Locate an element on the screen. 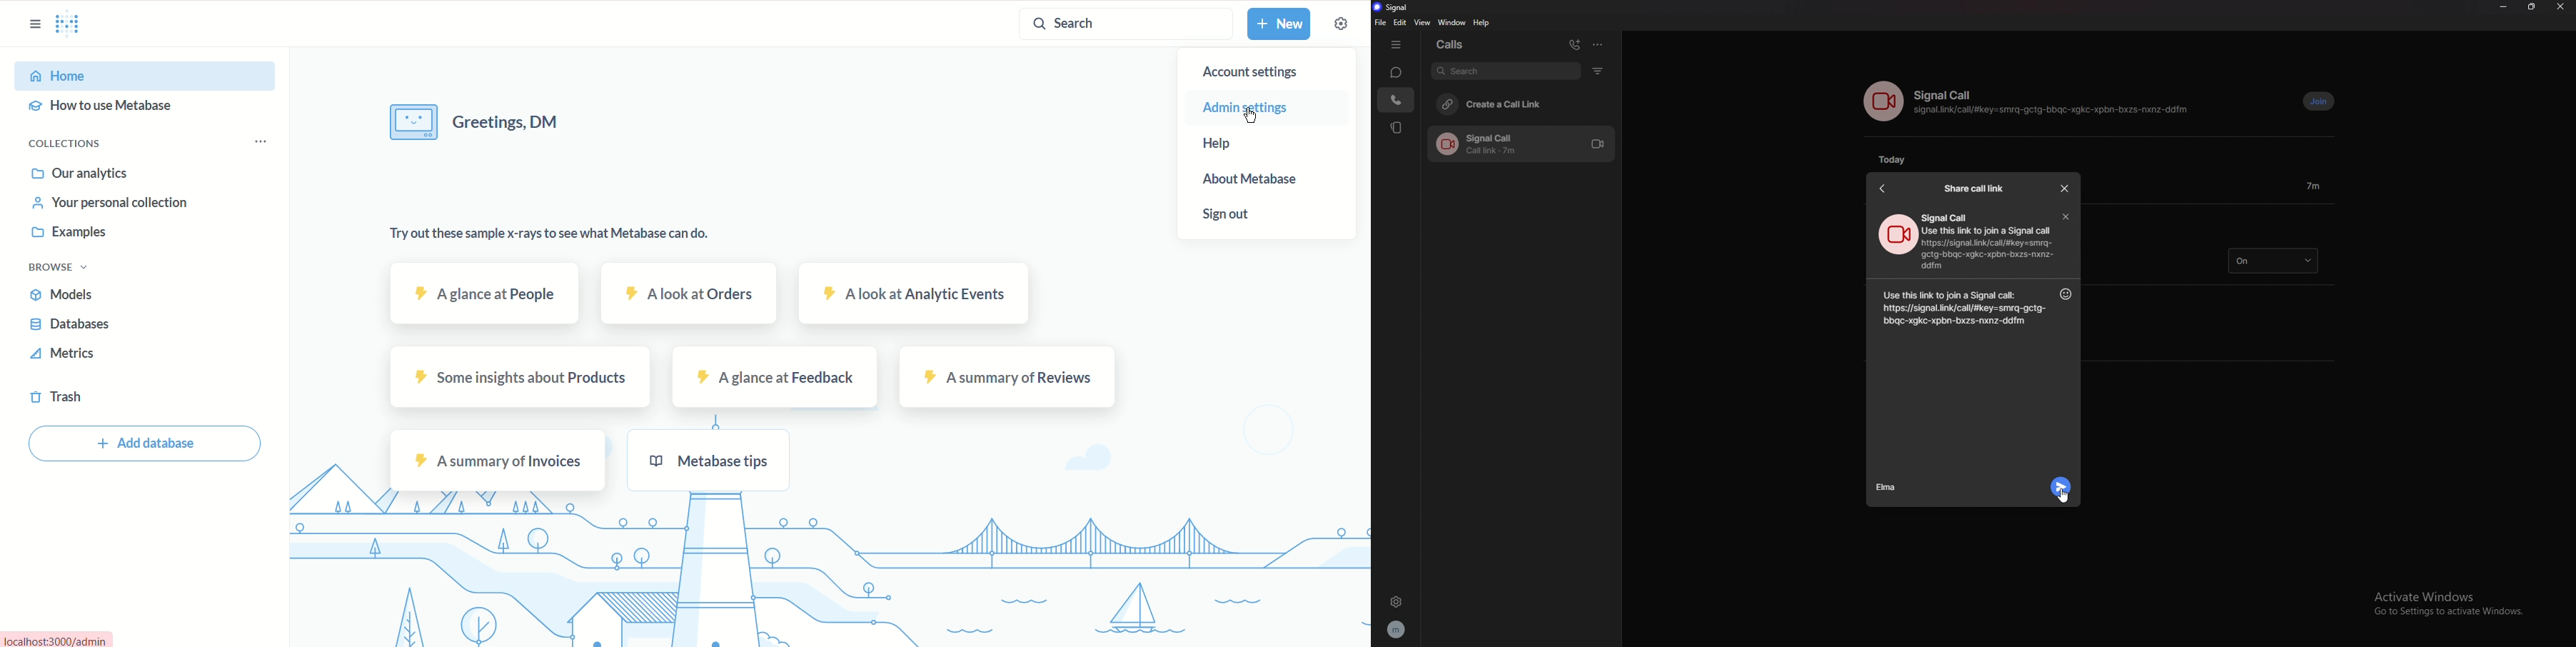 This screenshot has width=2576, height=672. window is located at coordinates (1452, 23).